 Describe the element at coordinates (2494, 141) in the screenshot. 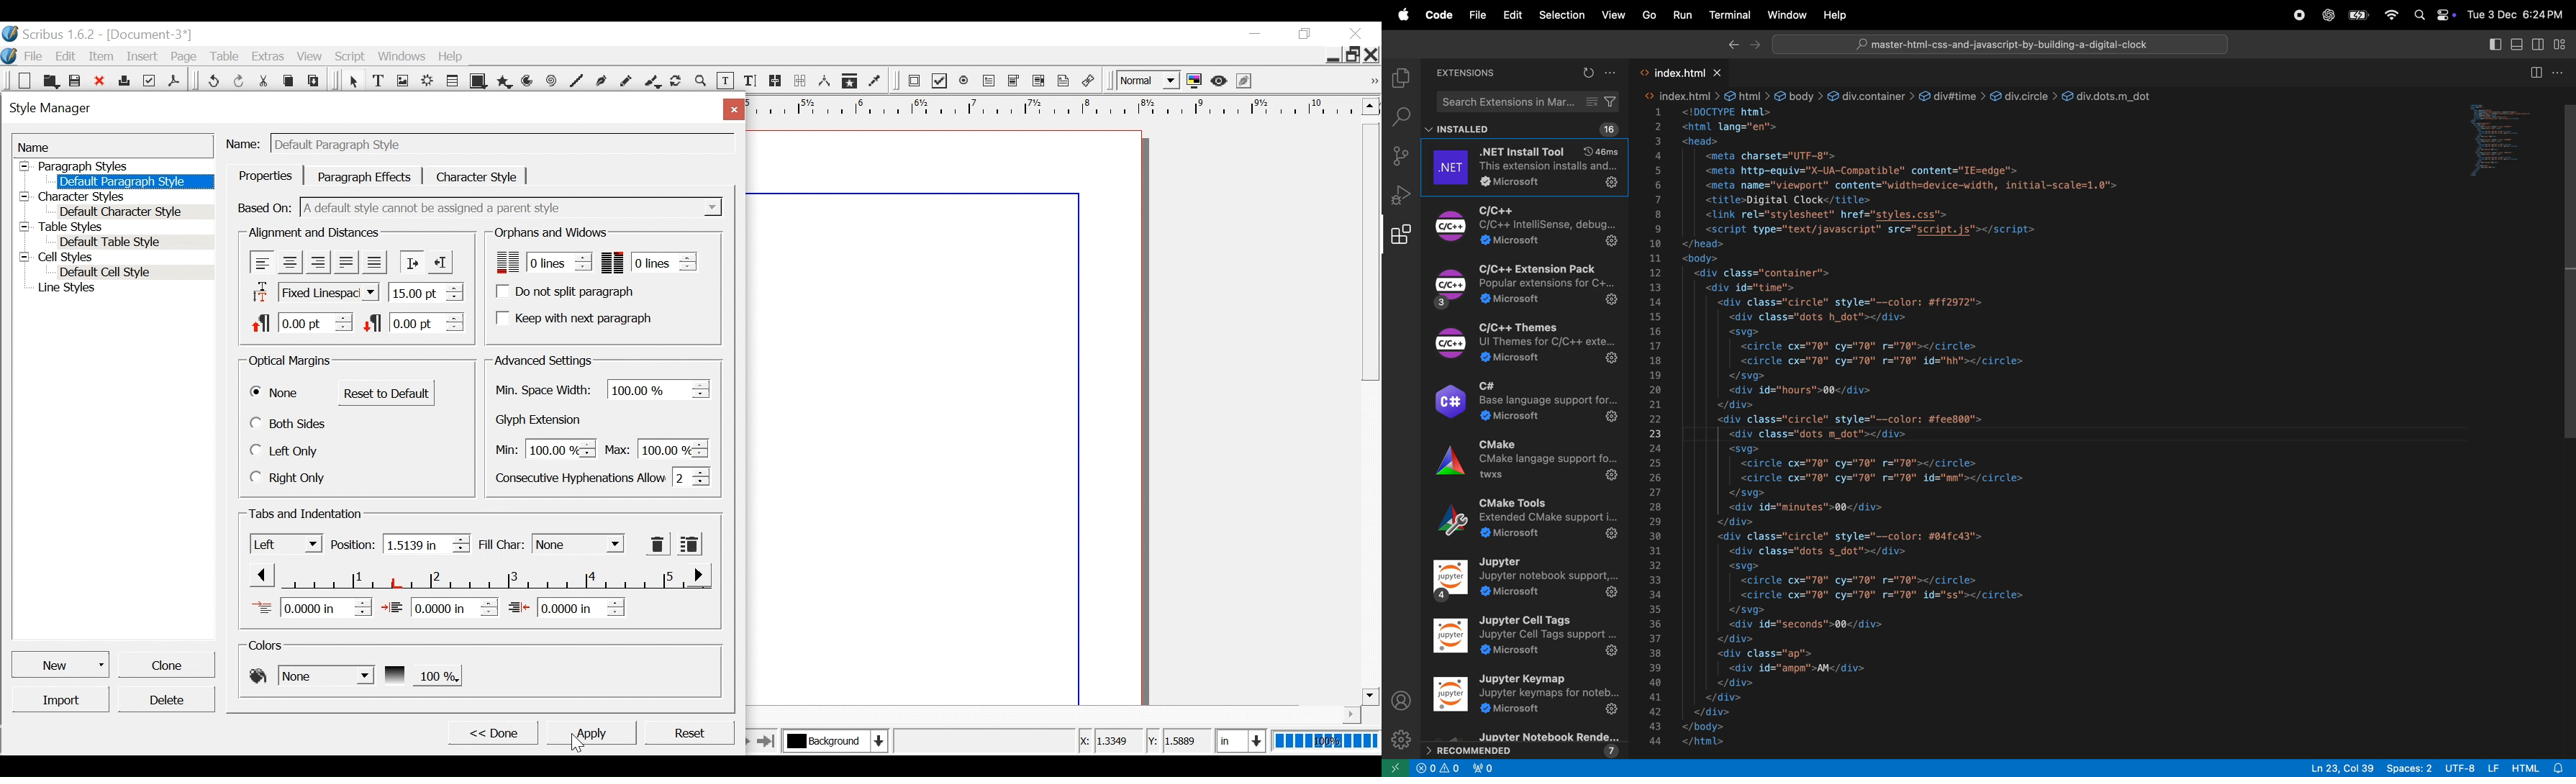

I see `preview window` at that location.